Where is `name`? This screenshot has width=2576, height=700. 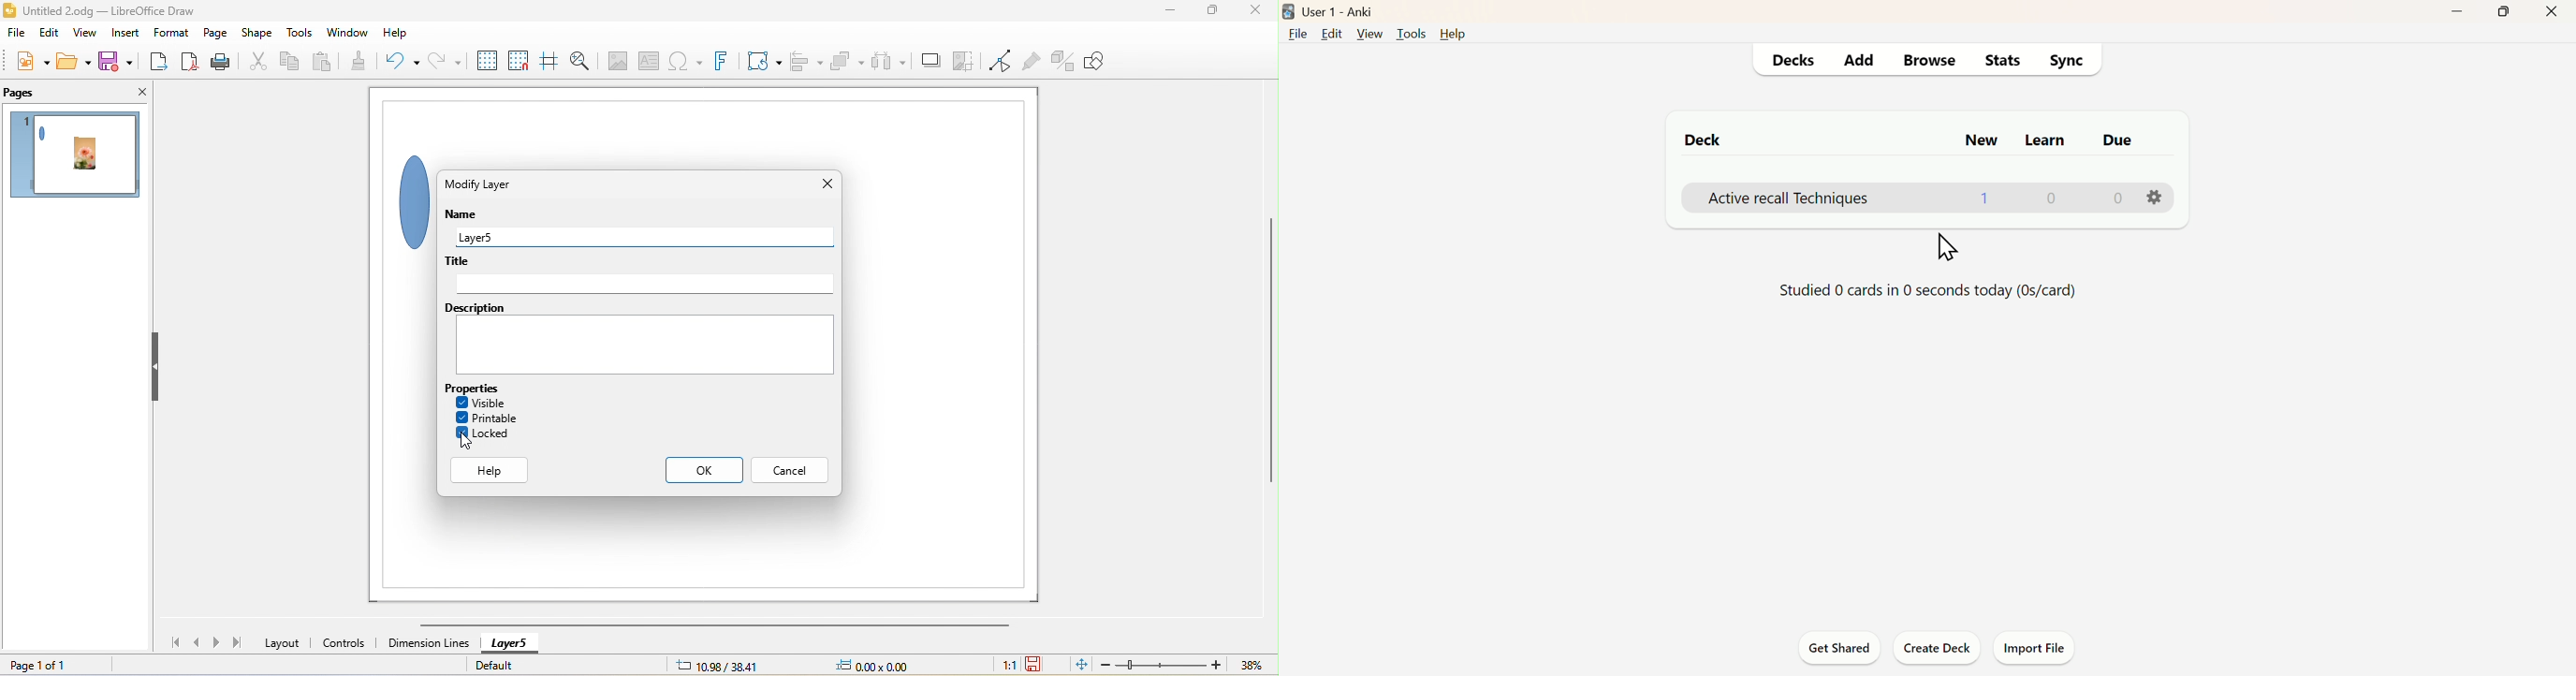 name is located at coordinates (467, 215).